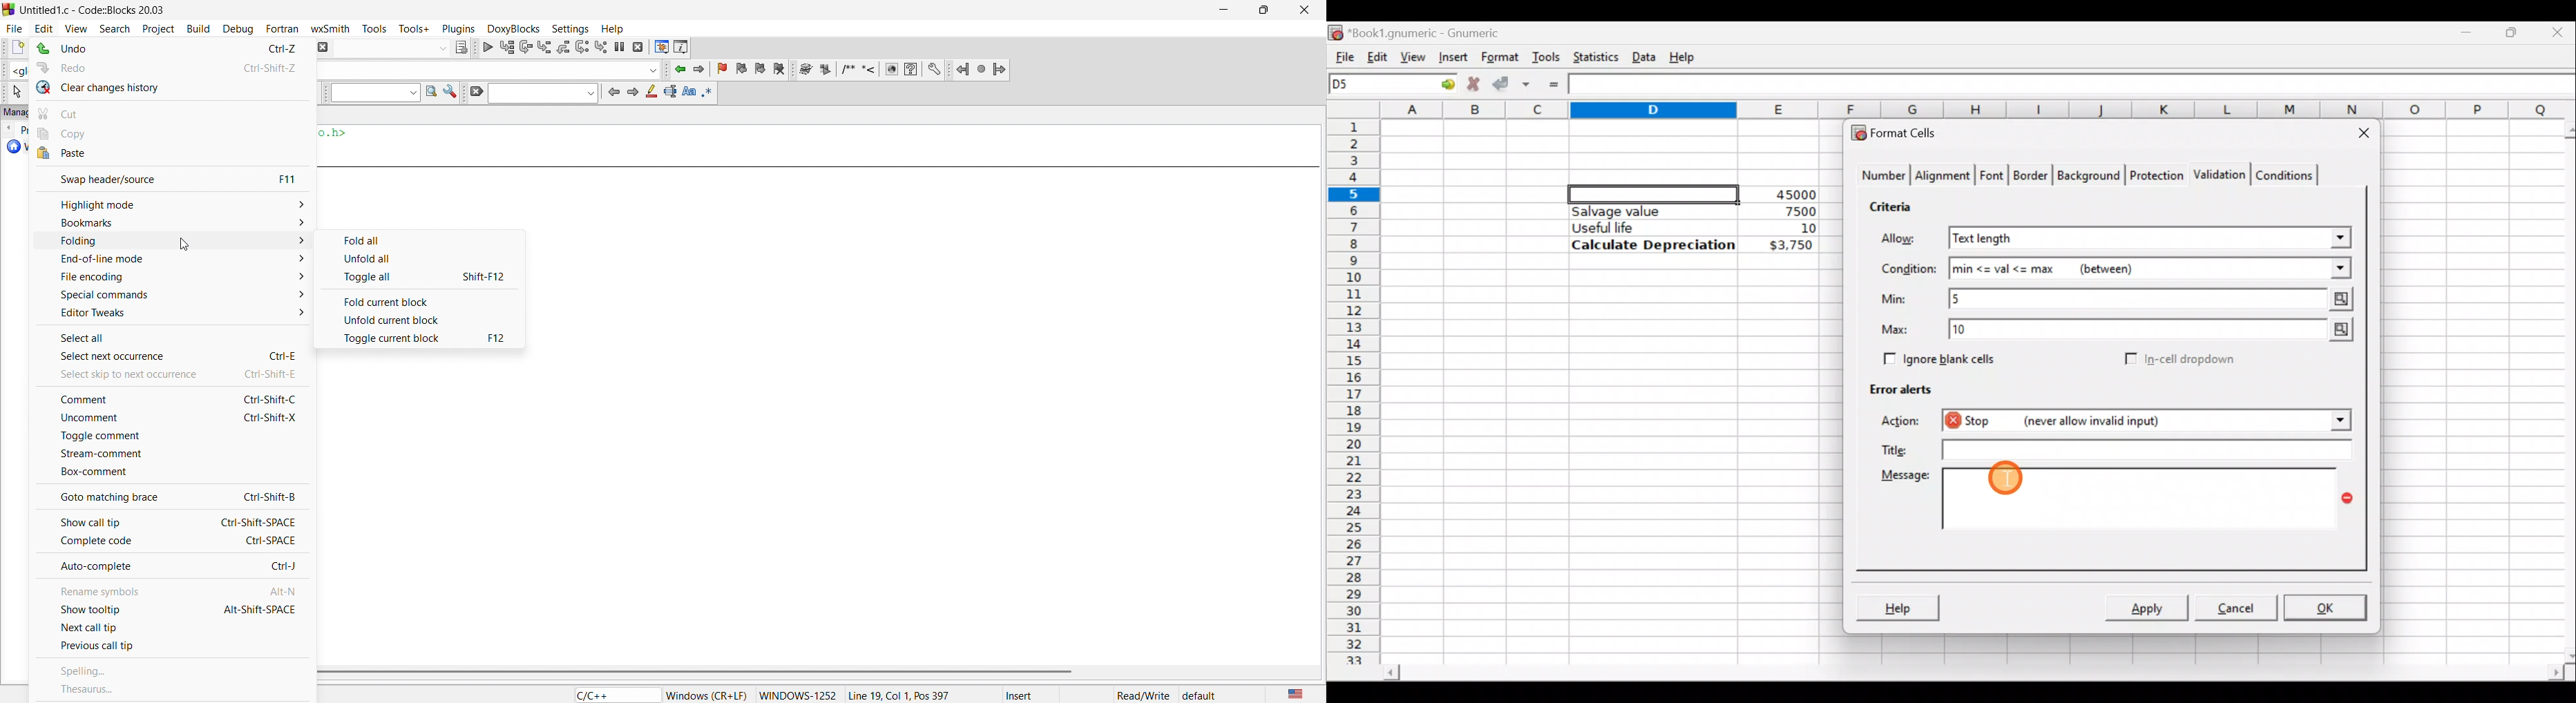 The width and height of the screenshot is (2576, 728). Describe the element at coordinates (486, 47) in the screenshot. I see `debug/continue` at that location.